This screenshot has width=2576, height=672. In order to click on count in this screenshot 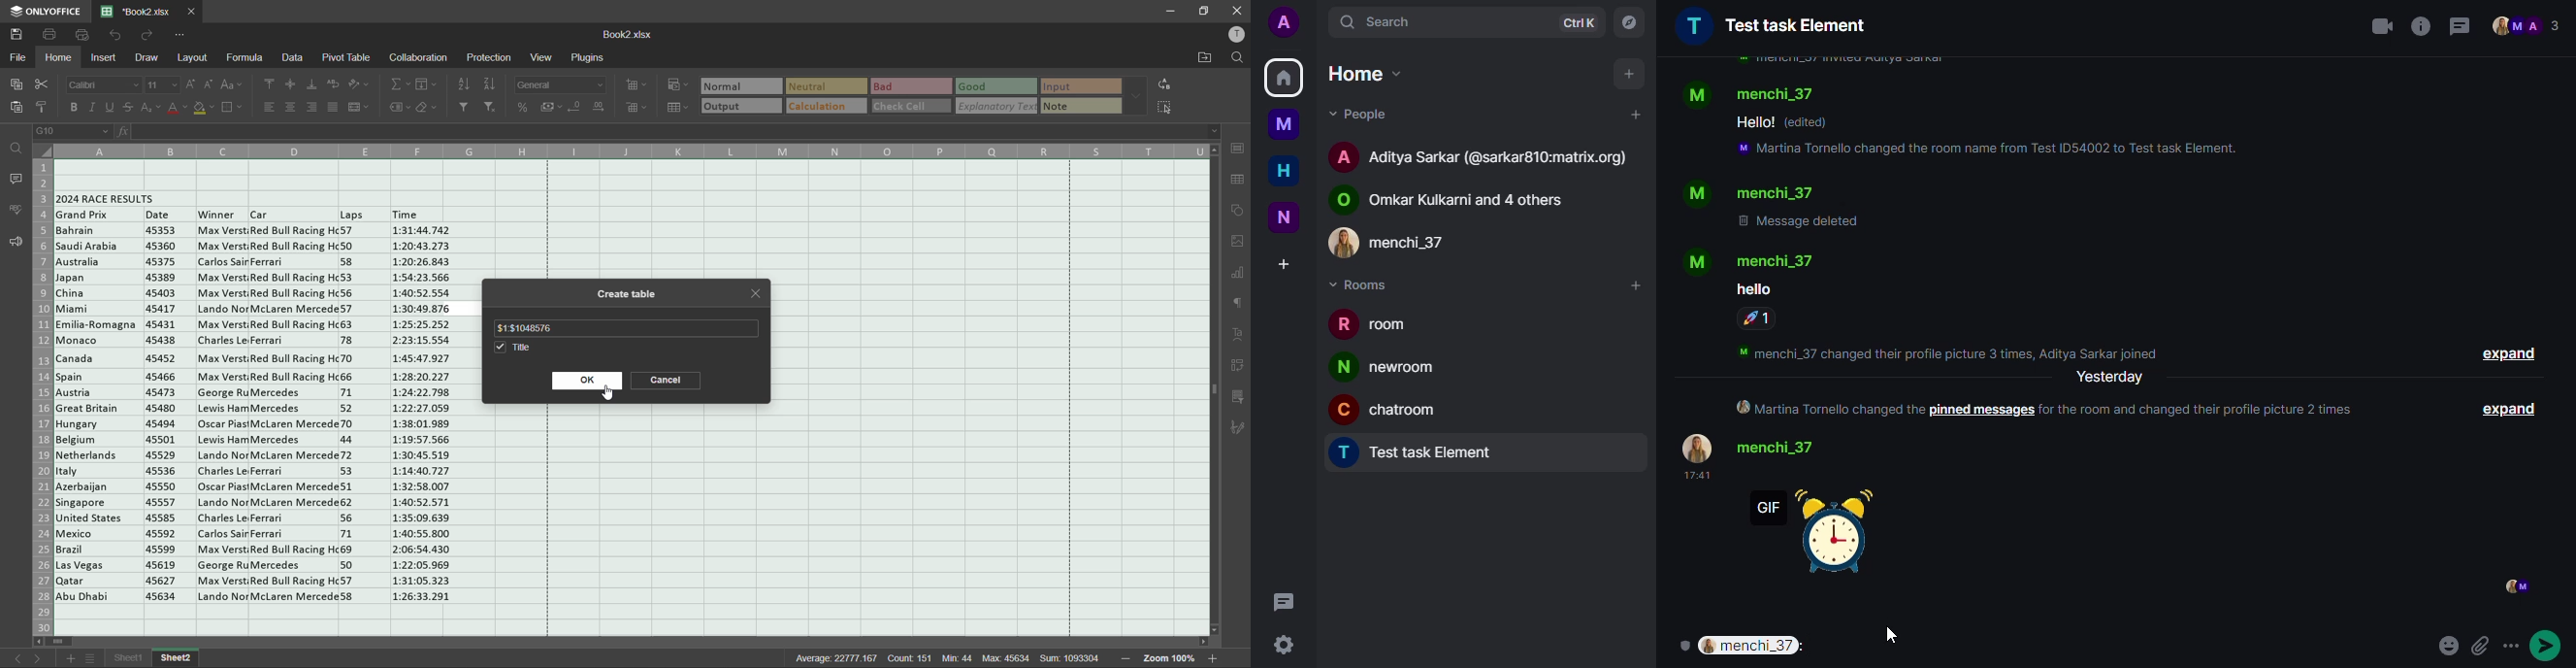, I will do `click(912, 657)`.